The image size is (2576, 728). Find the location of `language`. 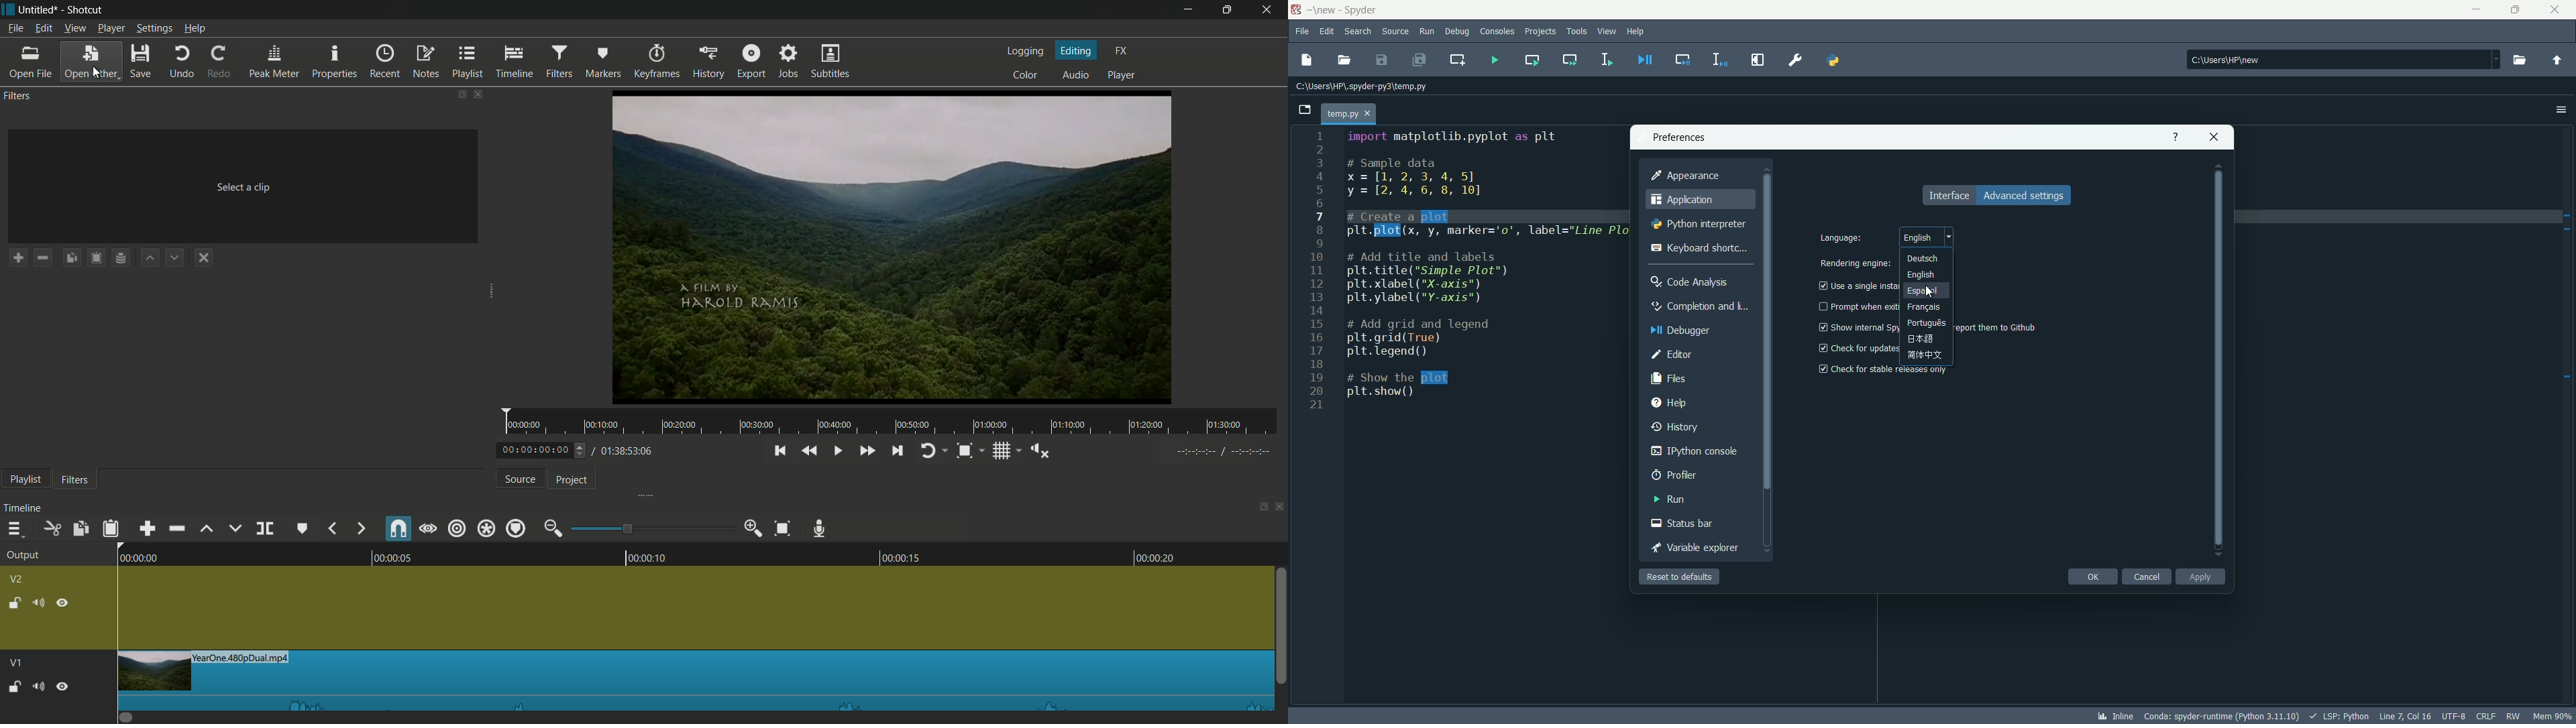

language is located at coordinates (1843, 239).